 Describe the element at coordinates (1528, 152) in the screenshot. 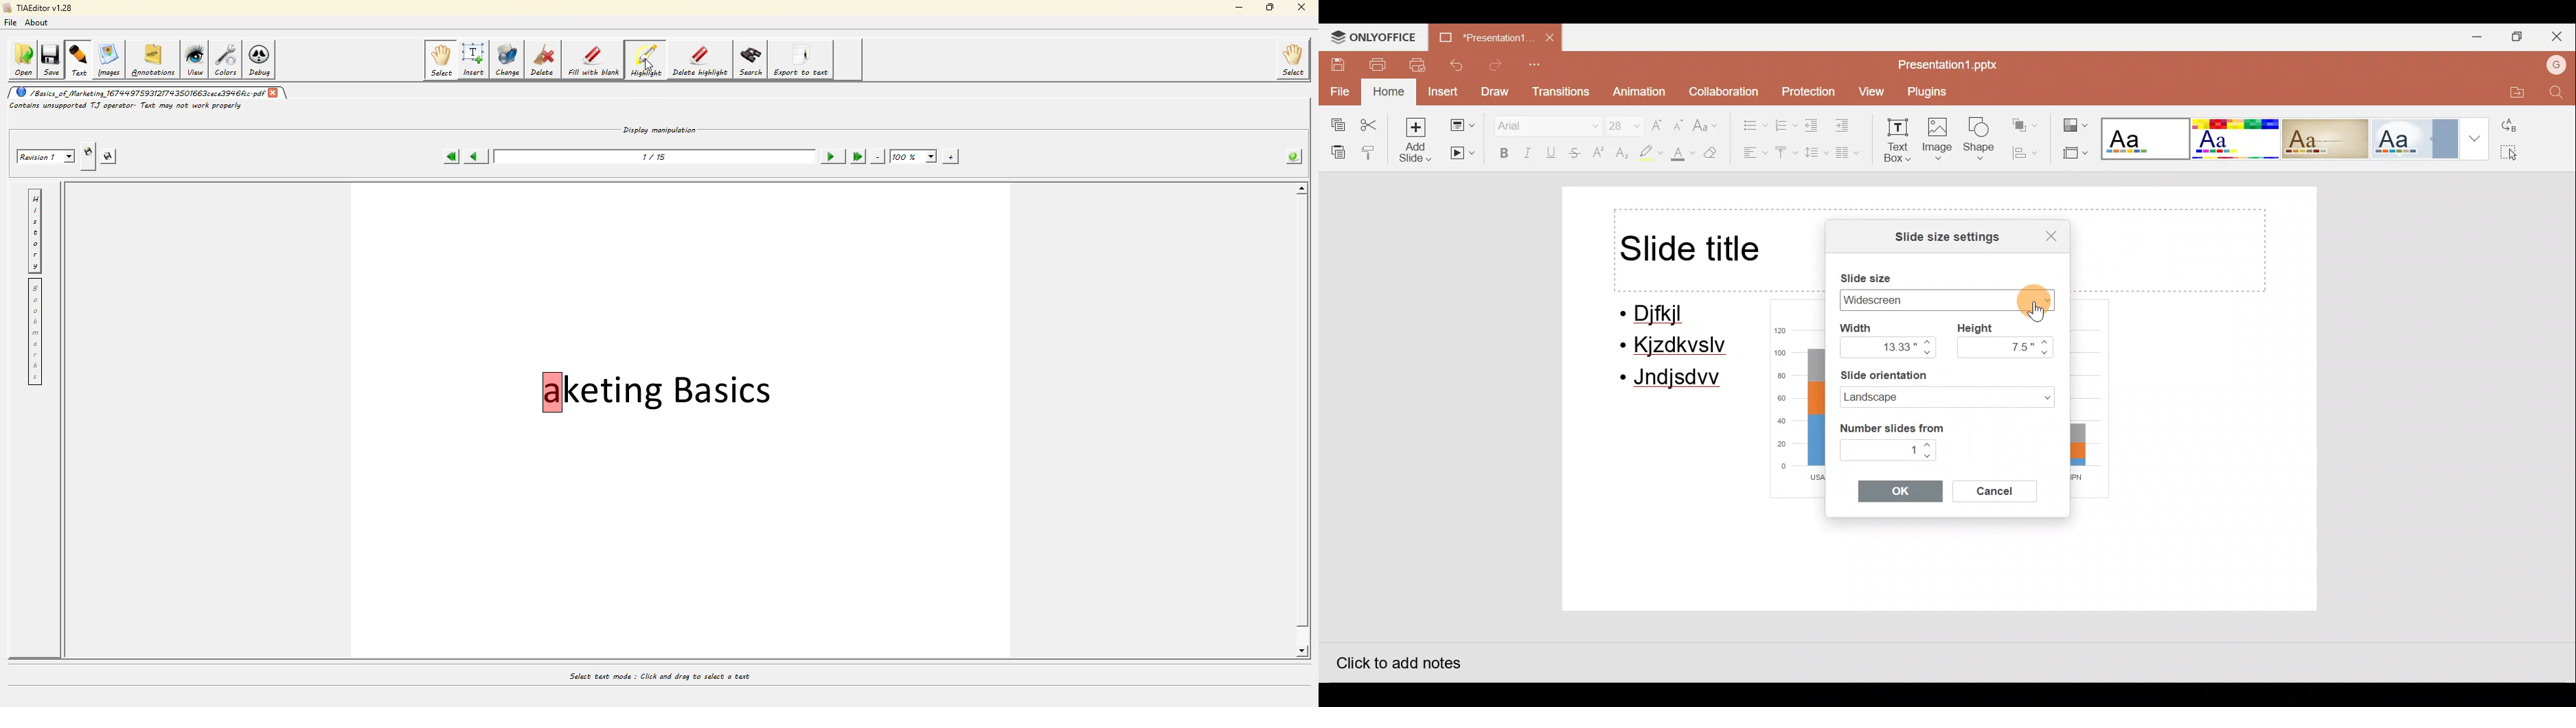

I see `Italic` at that location.